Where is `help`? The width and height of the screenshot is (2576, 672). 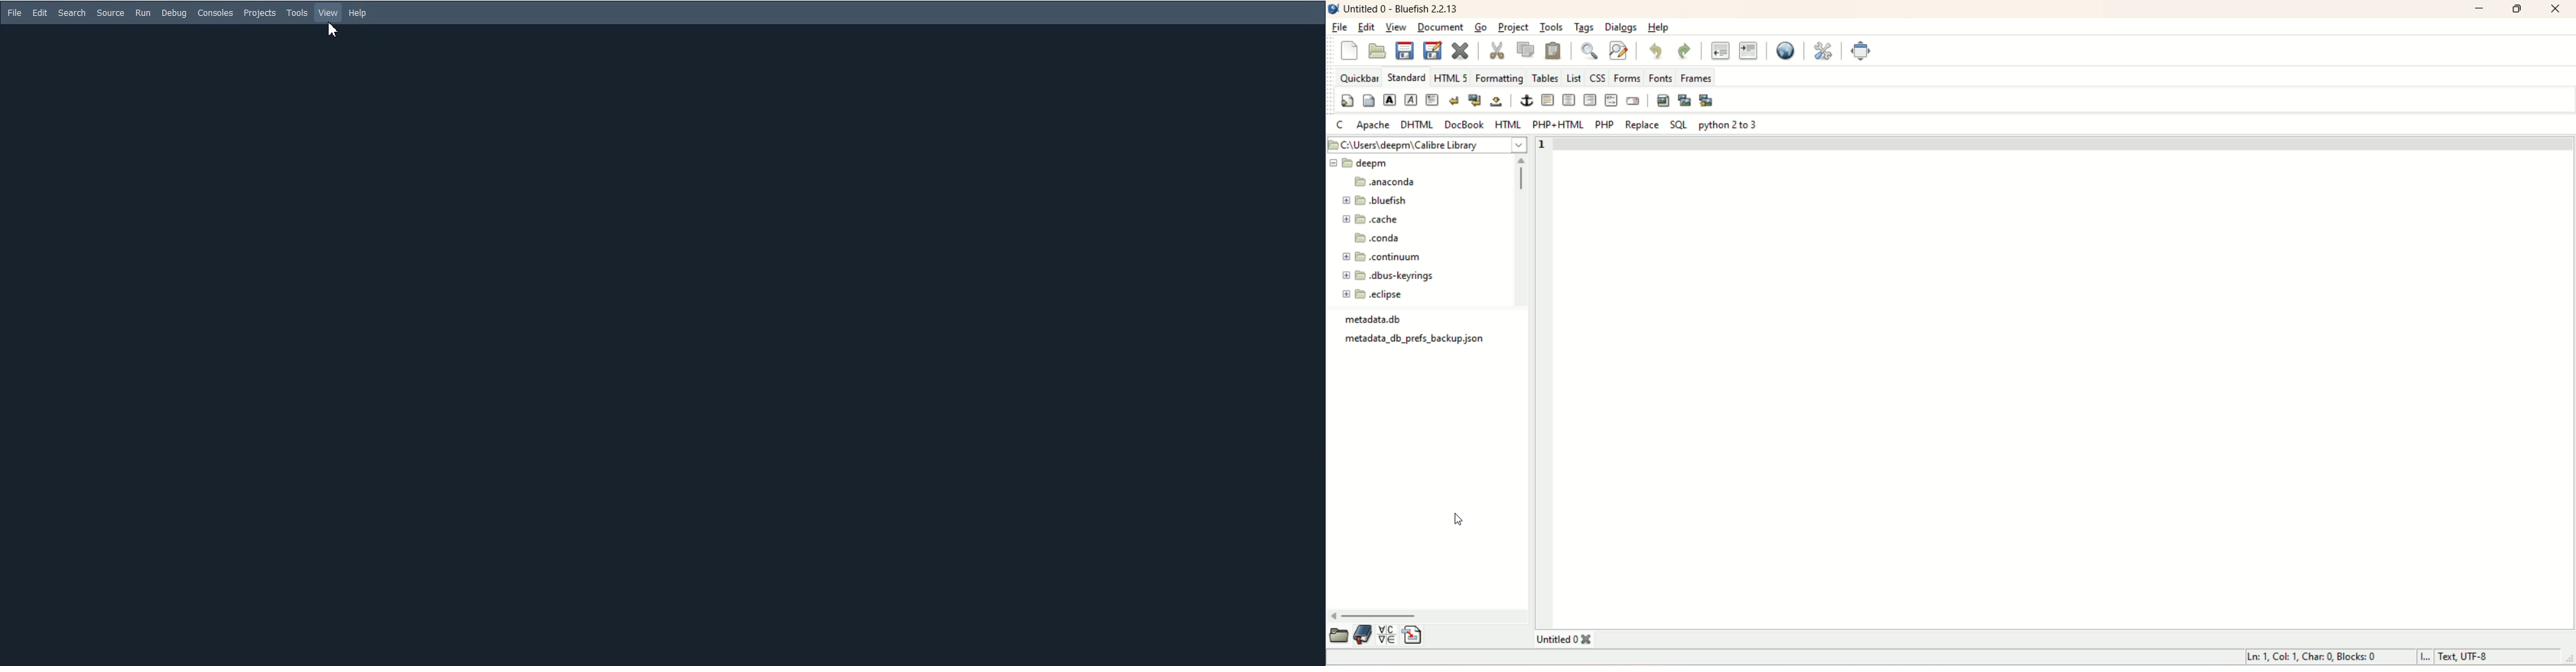
help is located at coordinates (1657, 29).